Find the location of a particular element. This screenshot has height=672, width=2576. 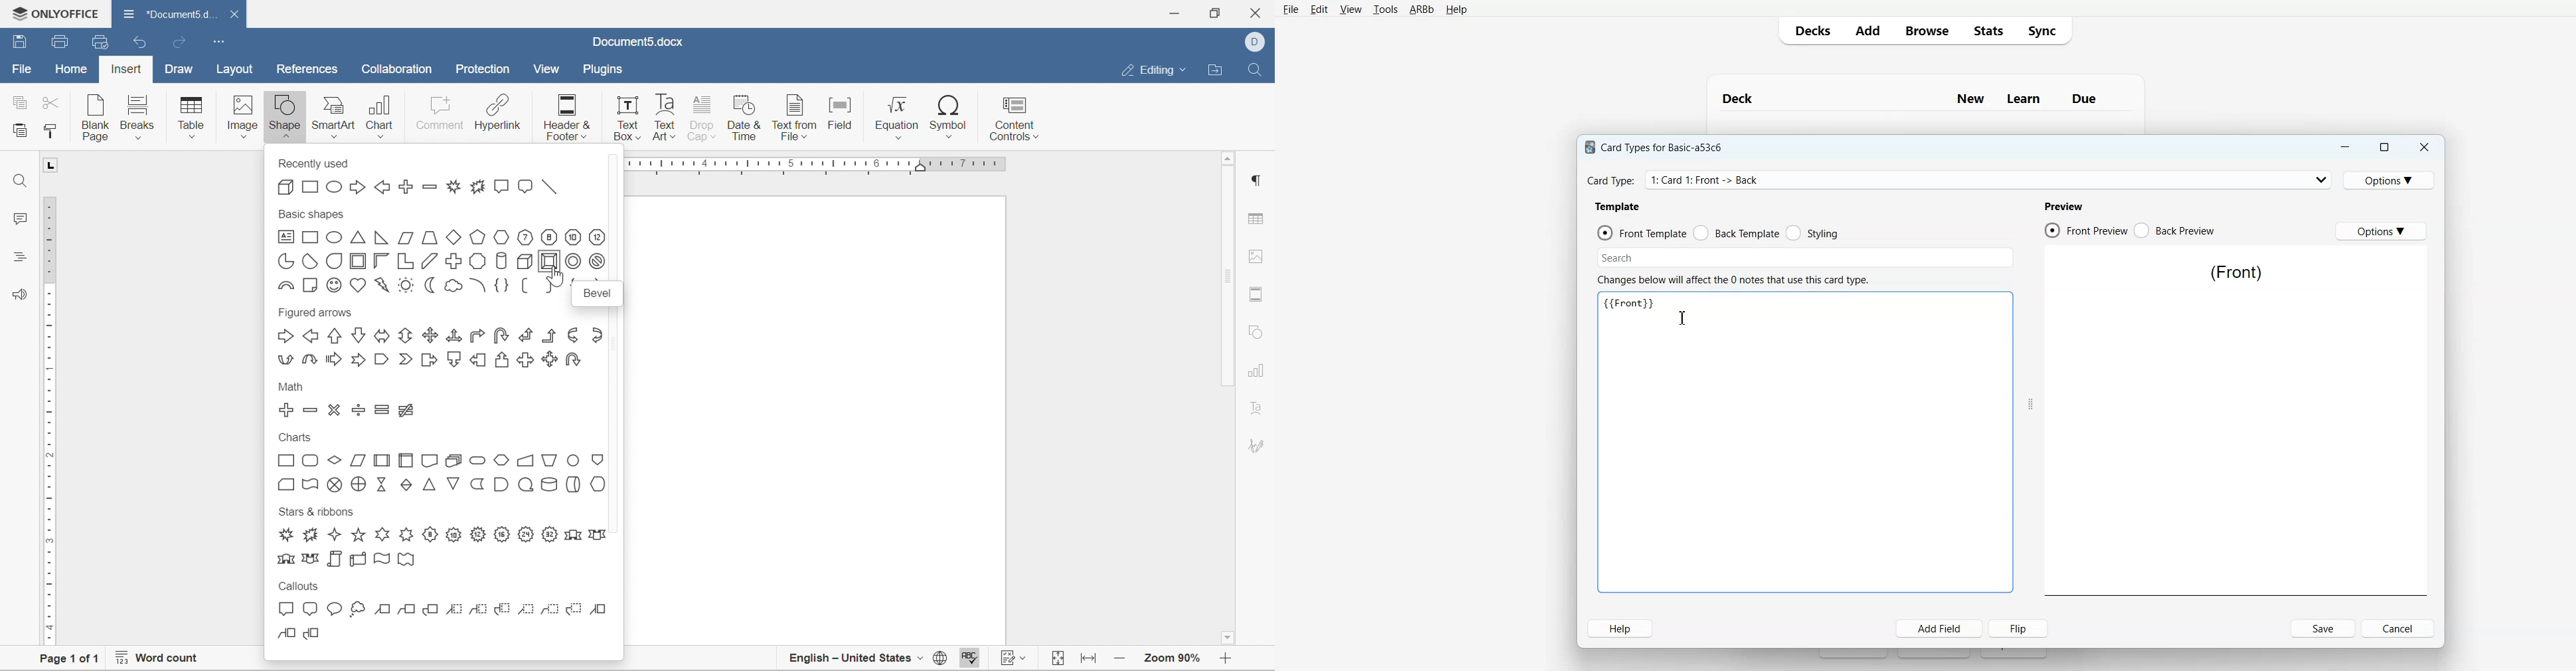

Back Template is located at coordinates (1736, 233).